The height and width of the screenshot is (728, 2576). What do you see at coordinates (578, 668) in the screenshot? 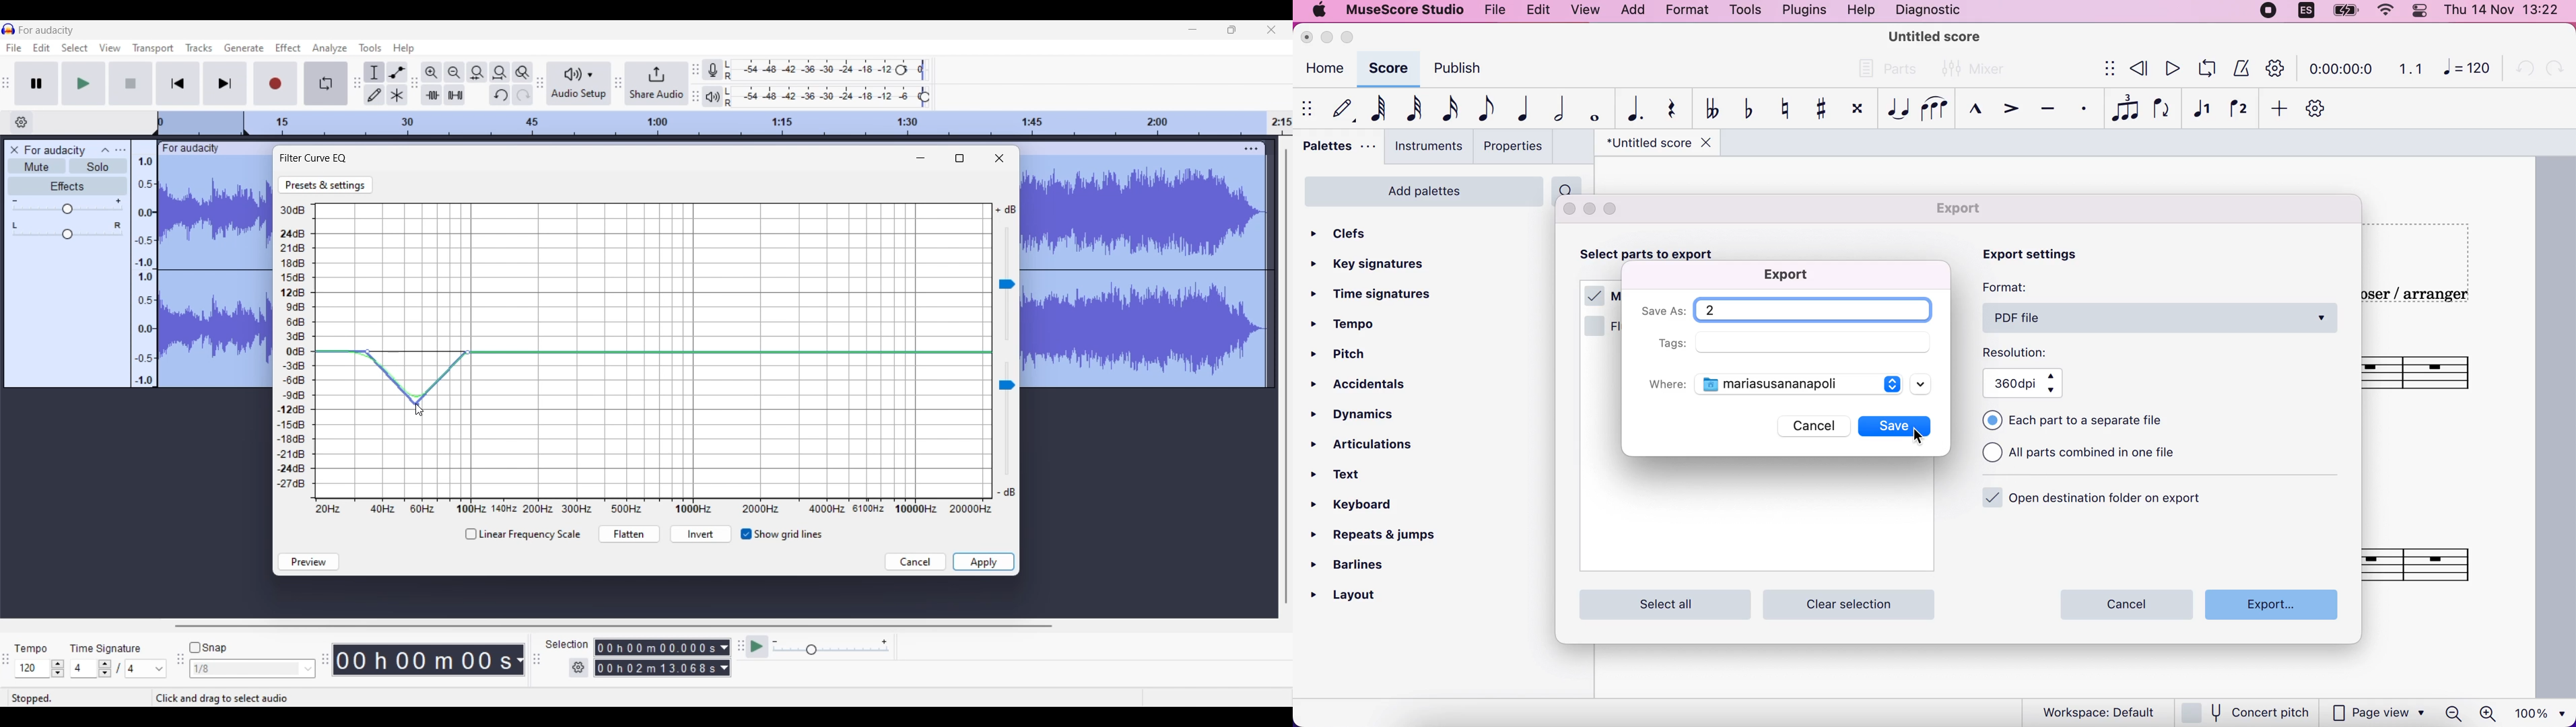
I see `Selection settings` at bounding box center [578, 668].